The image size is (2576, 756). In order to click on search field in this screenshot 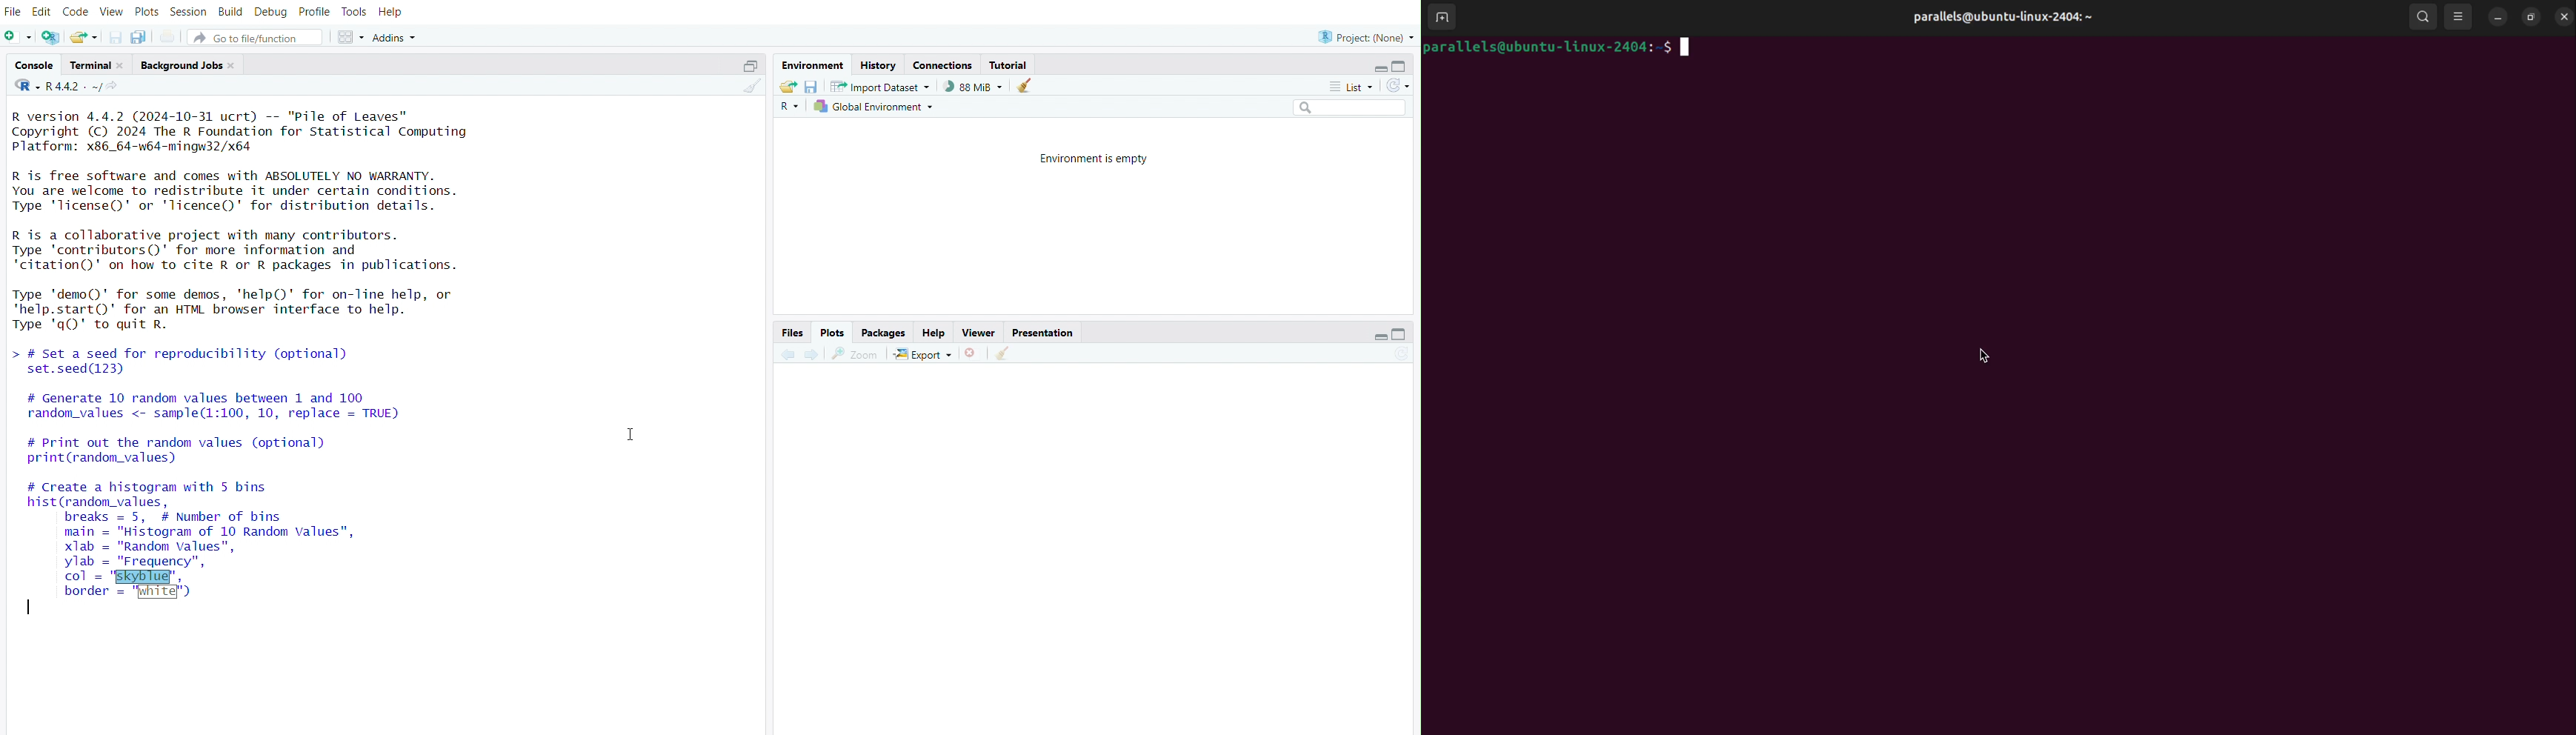, I will do `click(1351, 107)`.